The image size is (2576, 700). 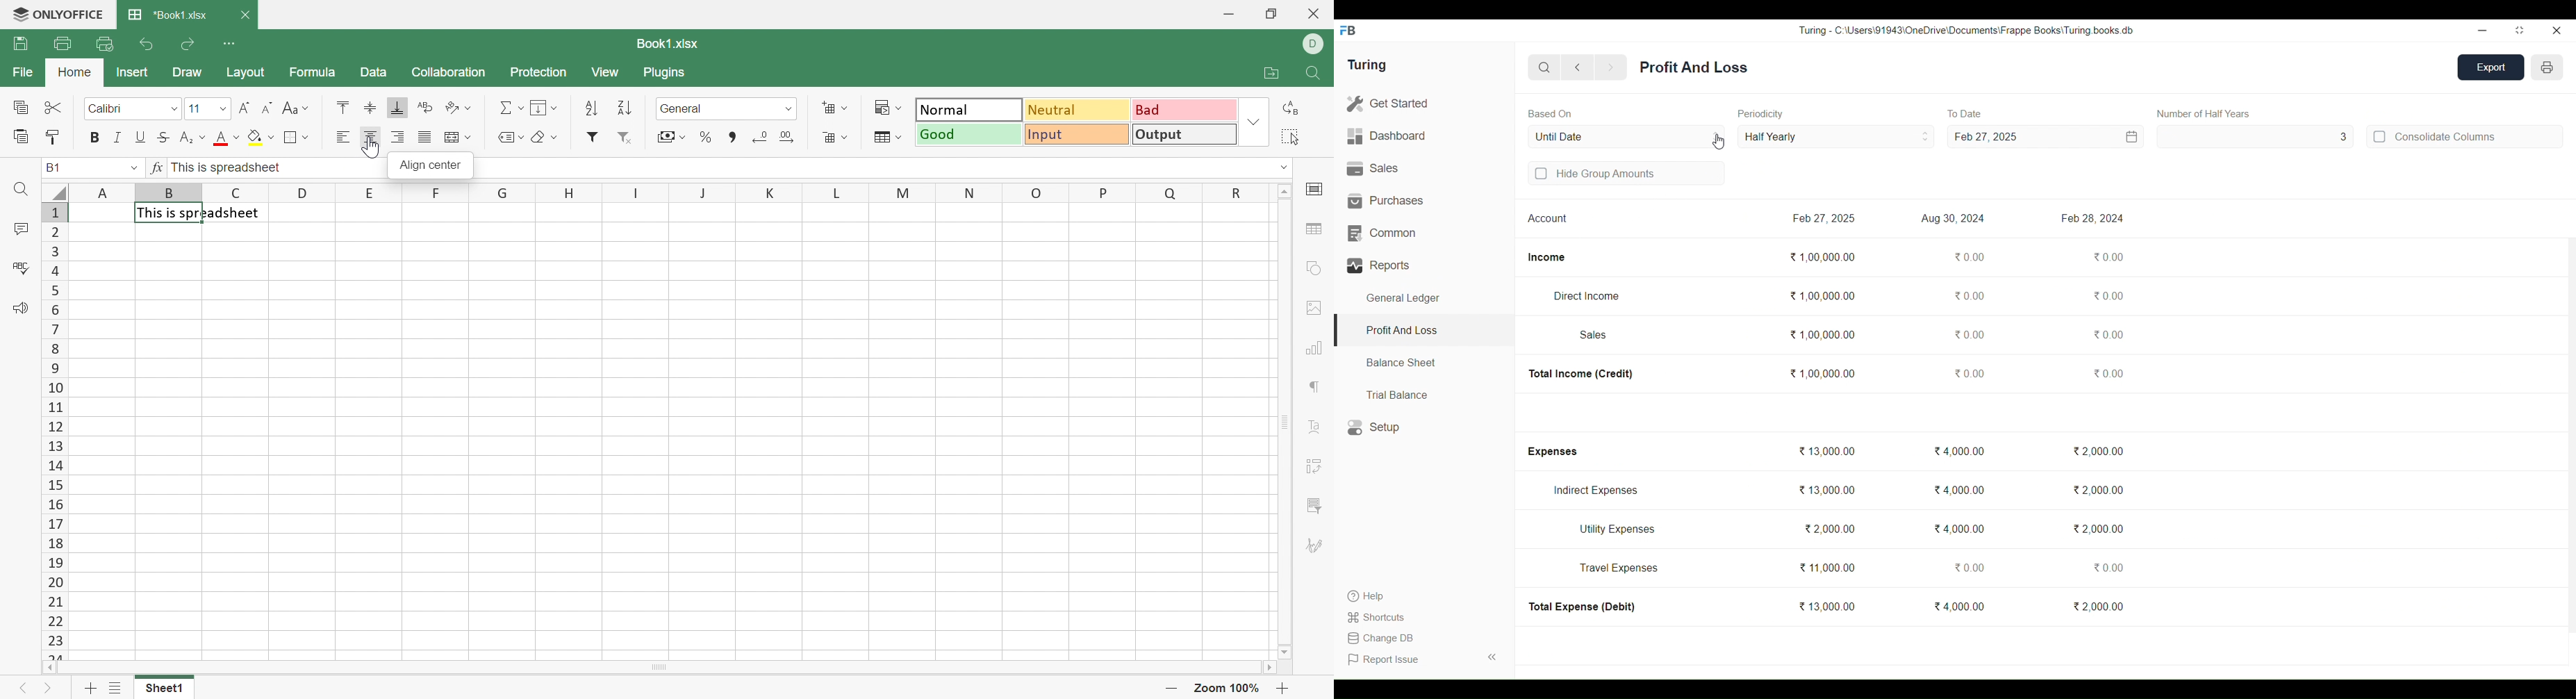 I want to click on 0.00, so click(x=1969, y=373).